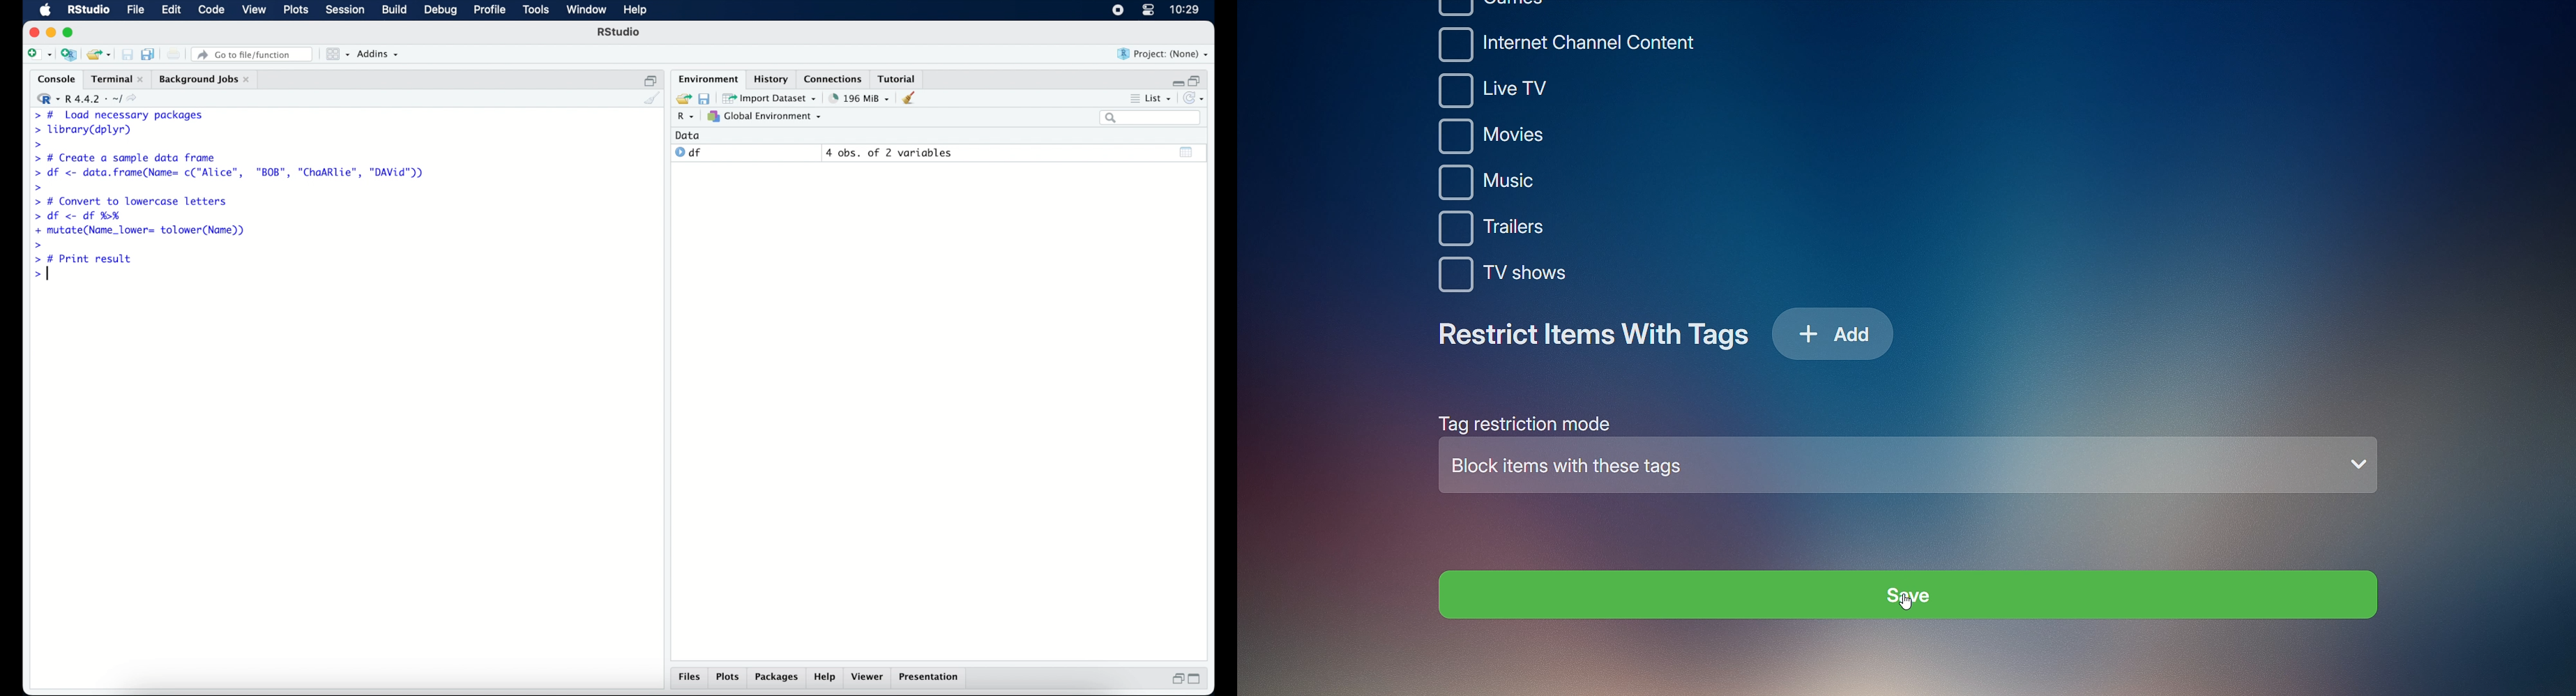 Image resolution: width=2576 pixels, height=700 pixels. Describe the element at coordinates (1117, 10) in the screenshot. I see `screen recorder icon` at that location.